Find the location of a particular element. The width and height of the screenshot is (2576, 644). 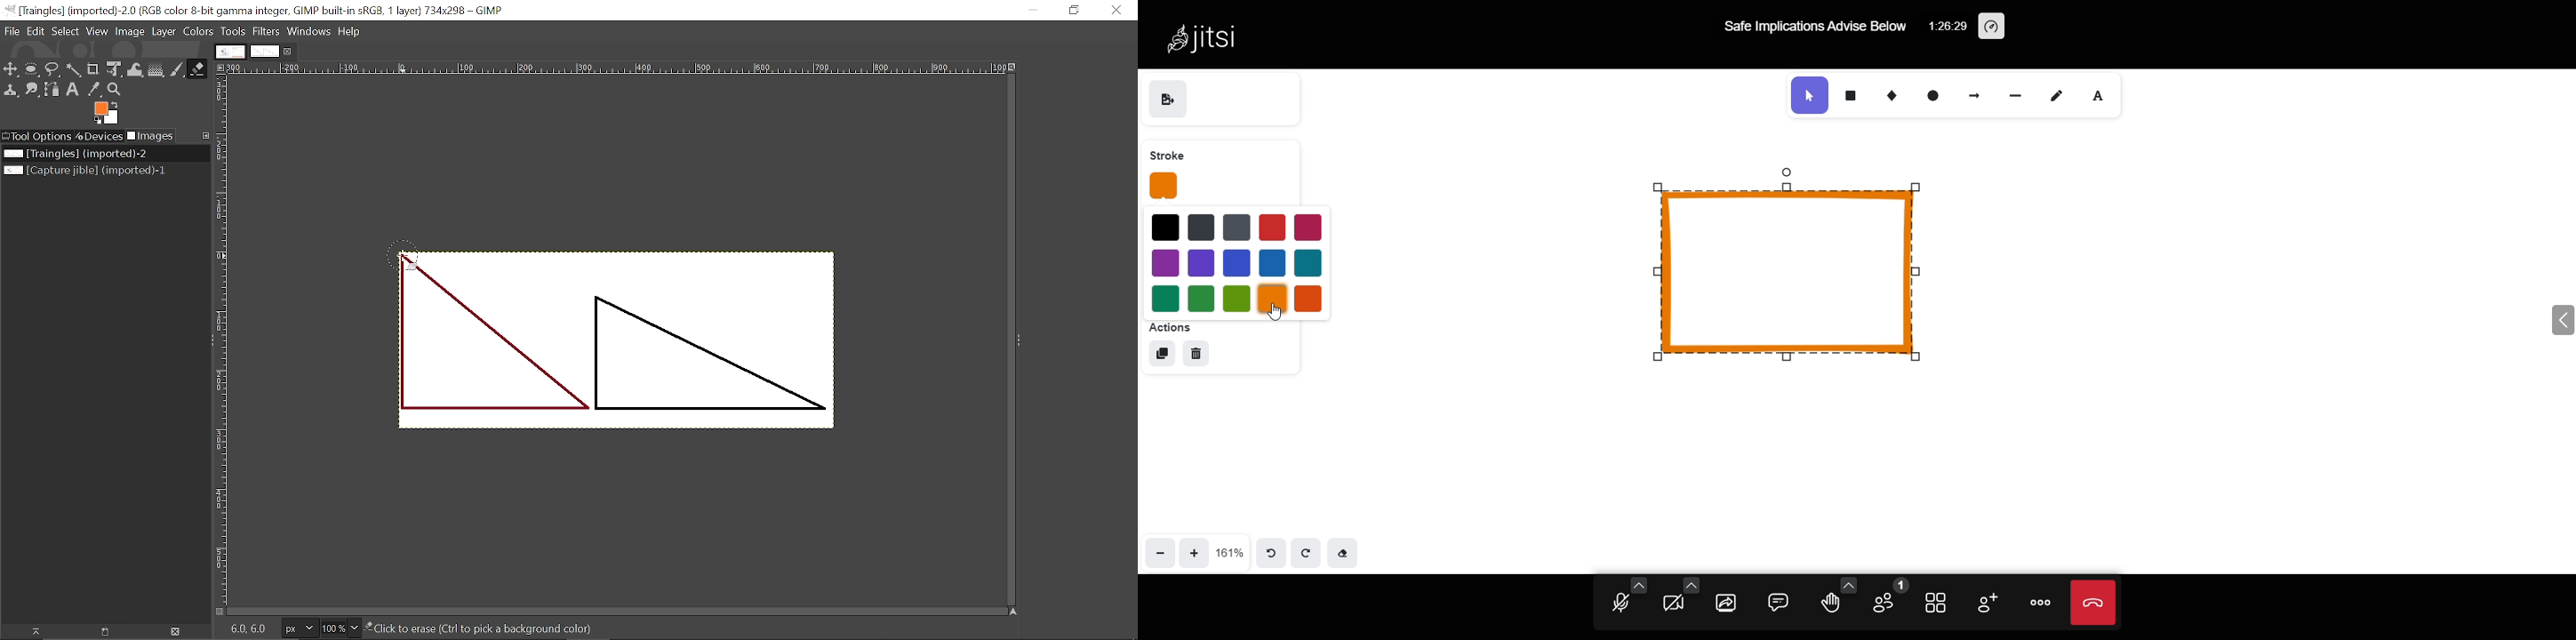

Crop tool is located at coordinates (92, 69).